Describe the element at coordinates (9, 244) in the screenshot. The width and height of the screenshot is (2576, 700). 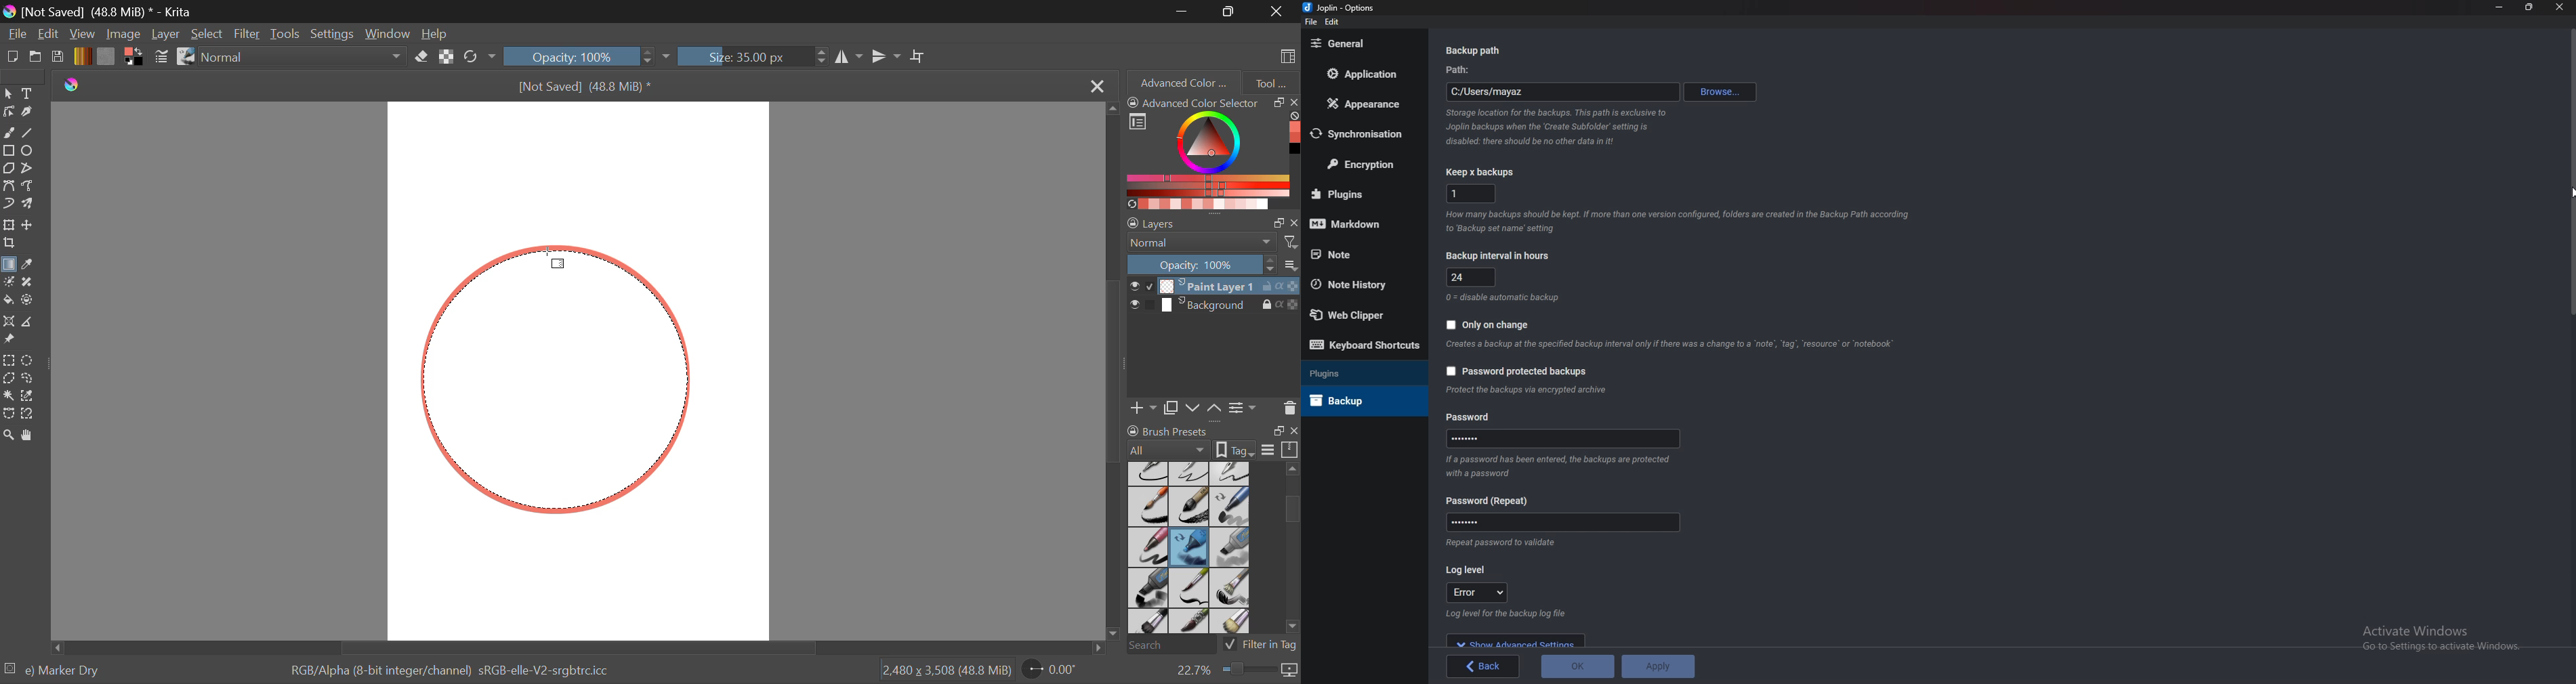
I see `Crop a layer` at that location.